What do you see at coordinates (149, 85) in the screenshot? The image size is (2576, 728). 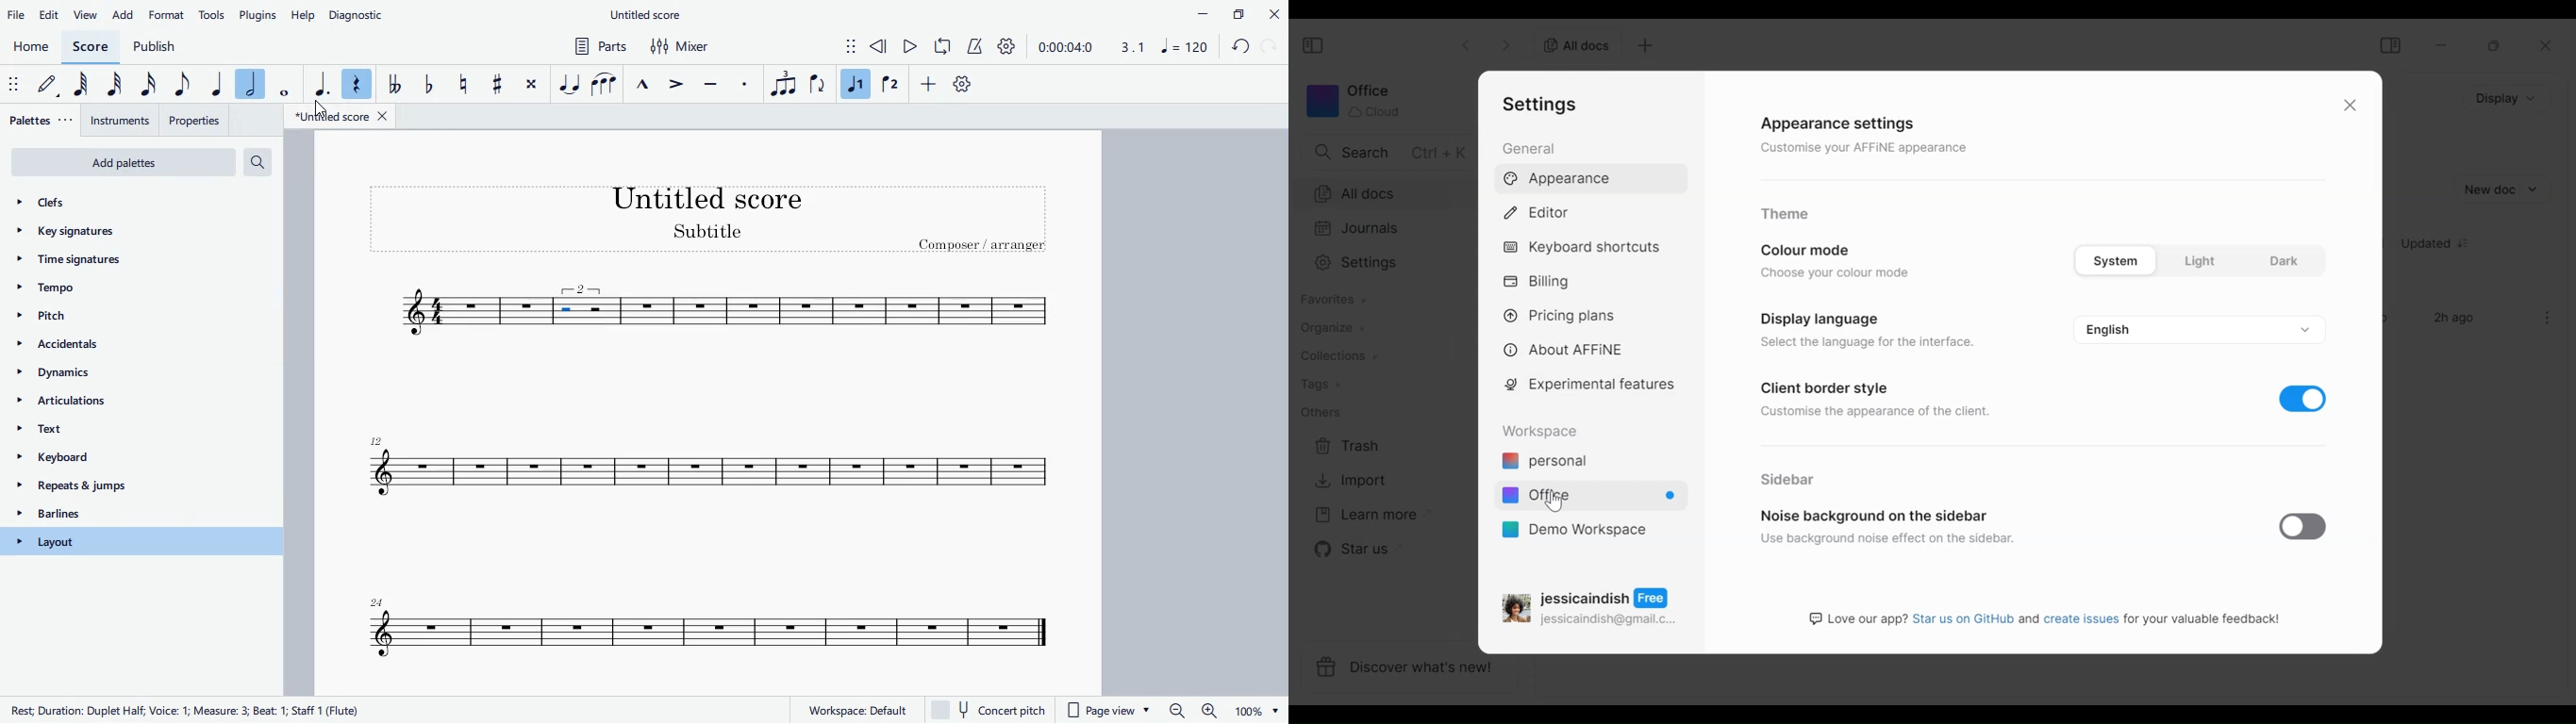 I see `16th note` at bounding box center [149, 85].